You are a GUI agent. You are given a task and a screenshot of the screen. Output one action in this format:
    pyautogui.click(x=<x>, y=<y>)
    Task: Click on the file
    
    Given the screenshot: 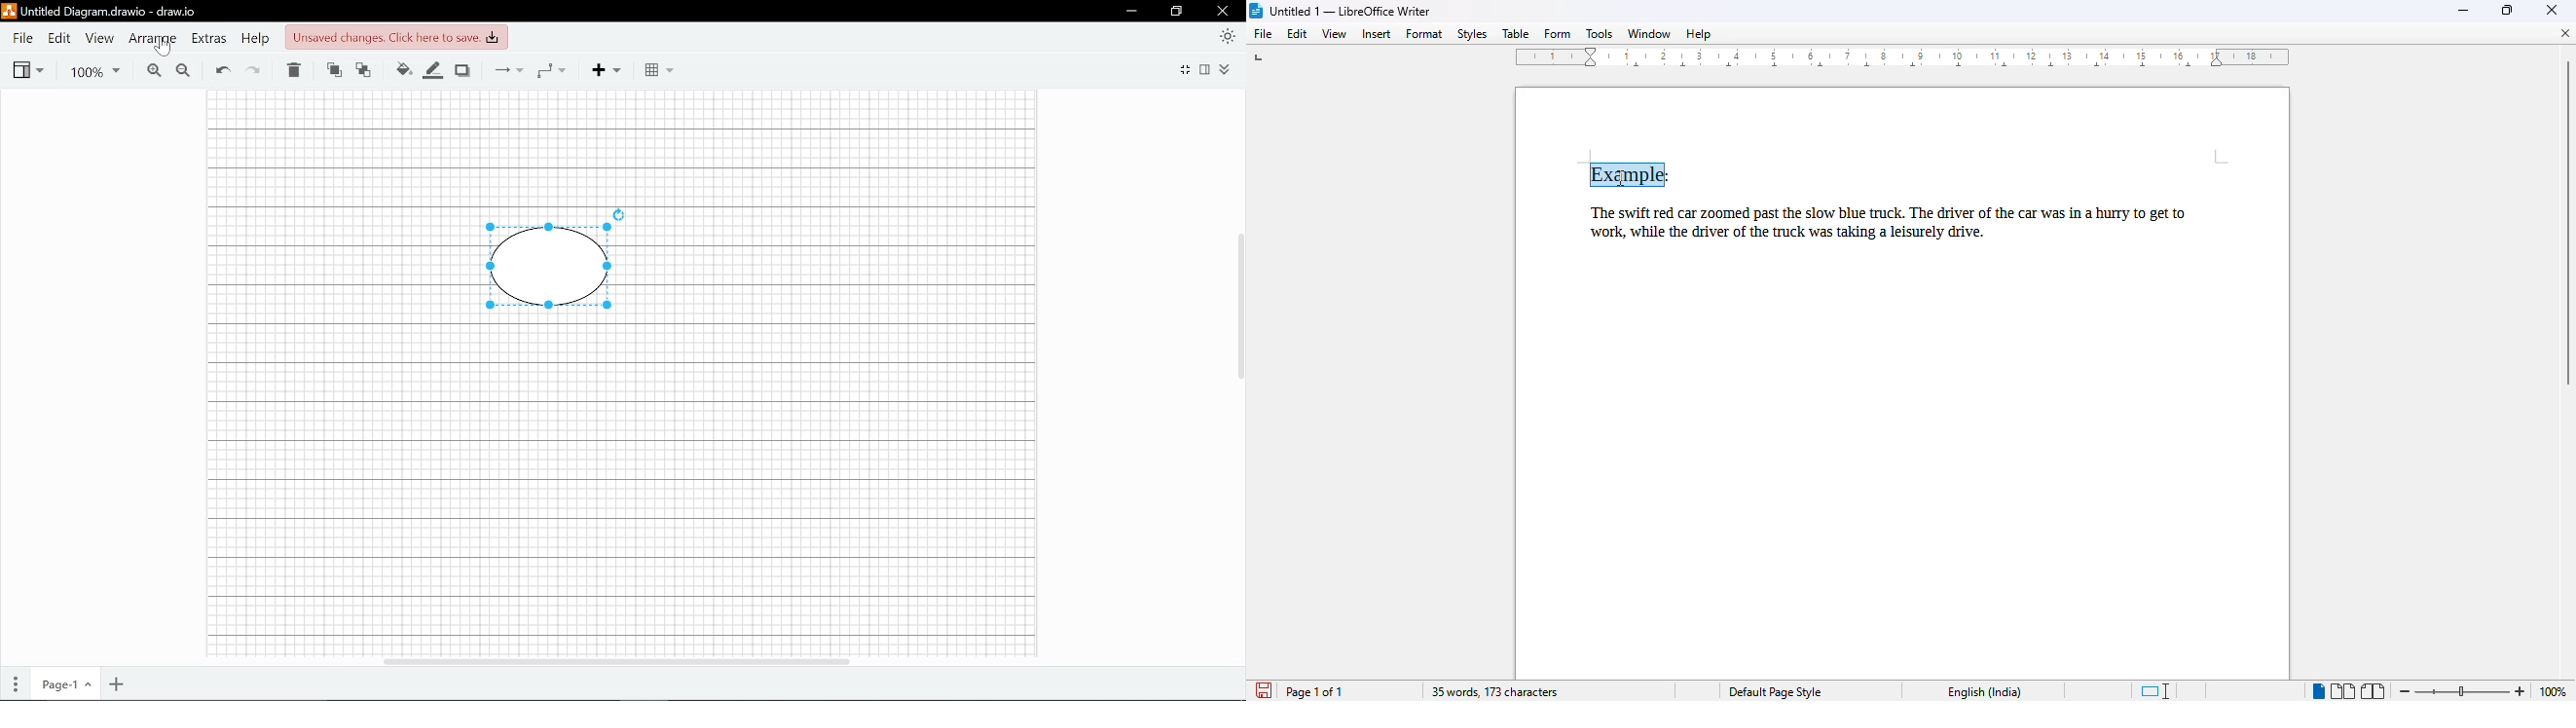 What is the action you would take?
    pyautogui.click(x=1264, y=34)
    